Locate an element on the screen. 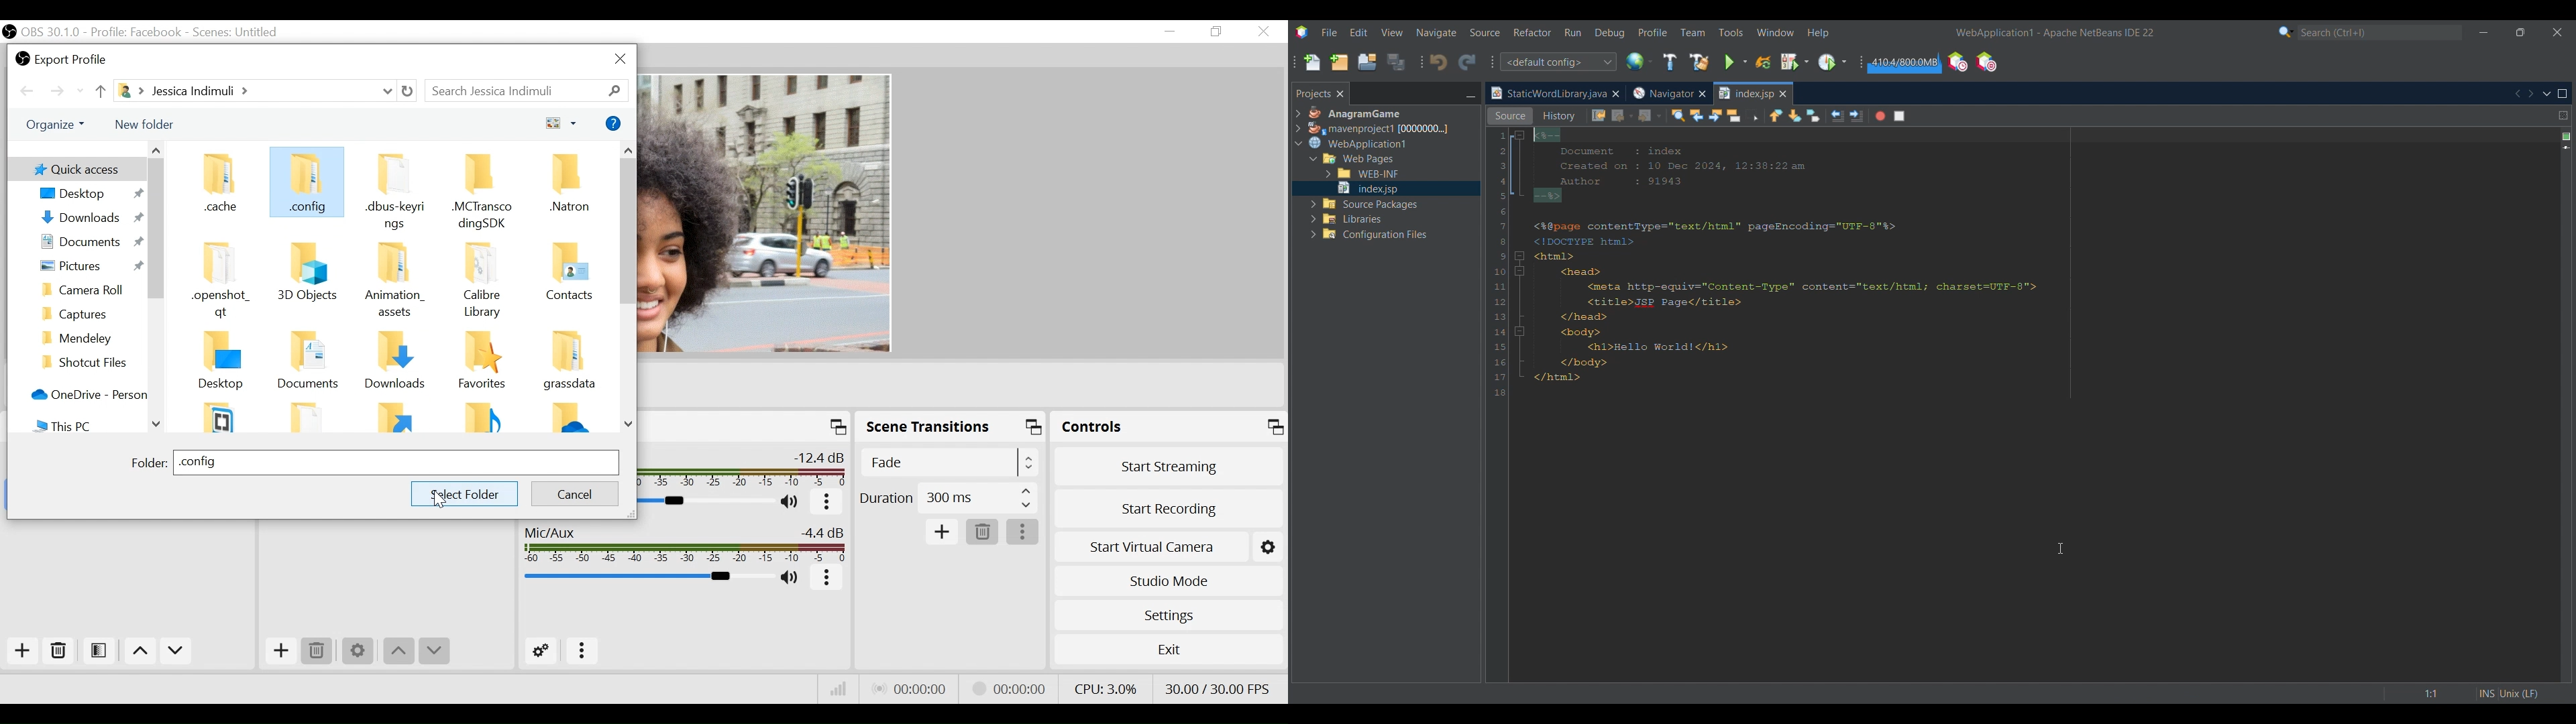  More options is located at coordinates (828, 503).